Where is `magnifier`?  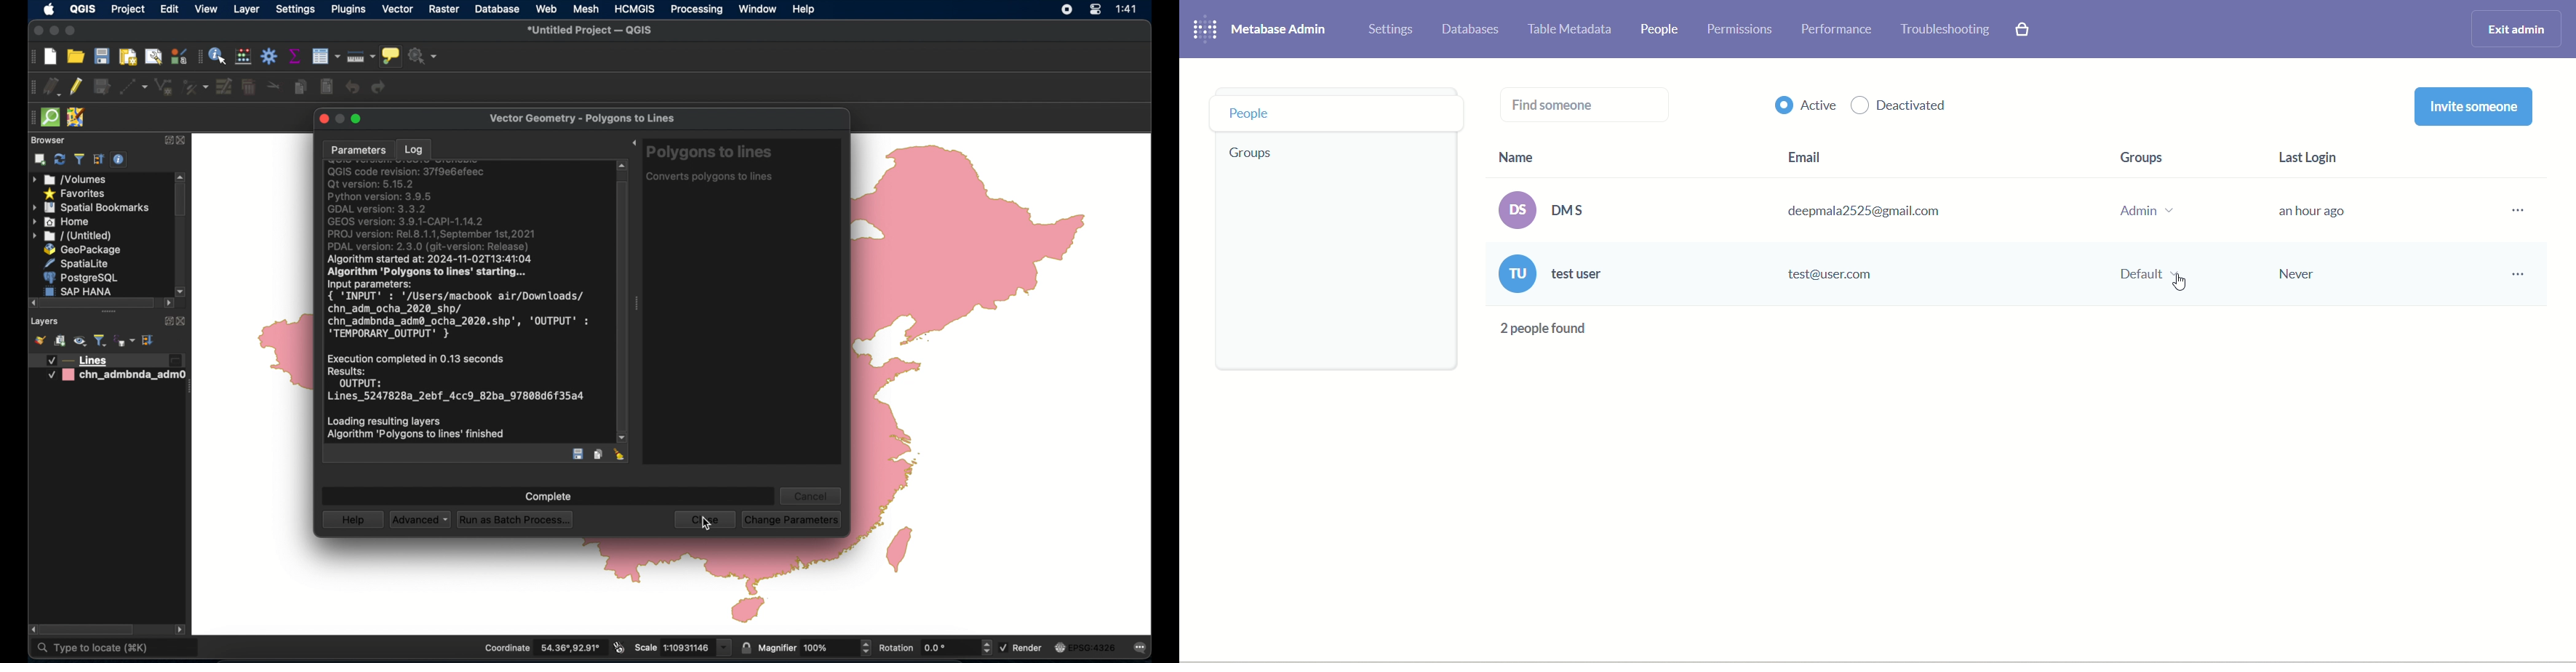 magnifier is located at coordinates (815, 647).